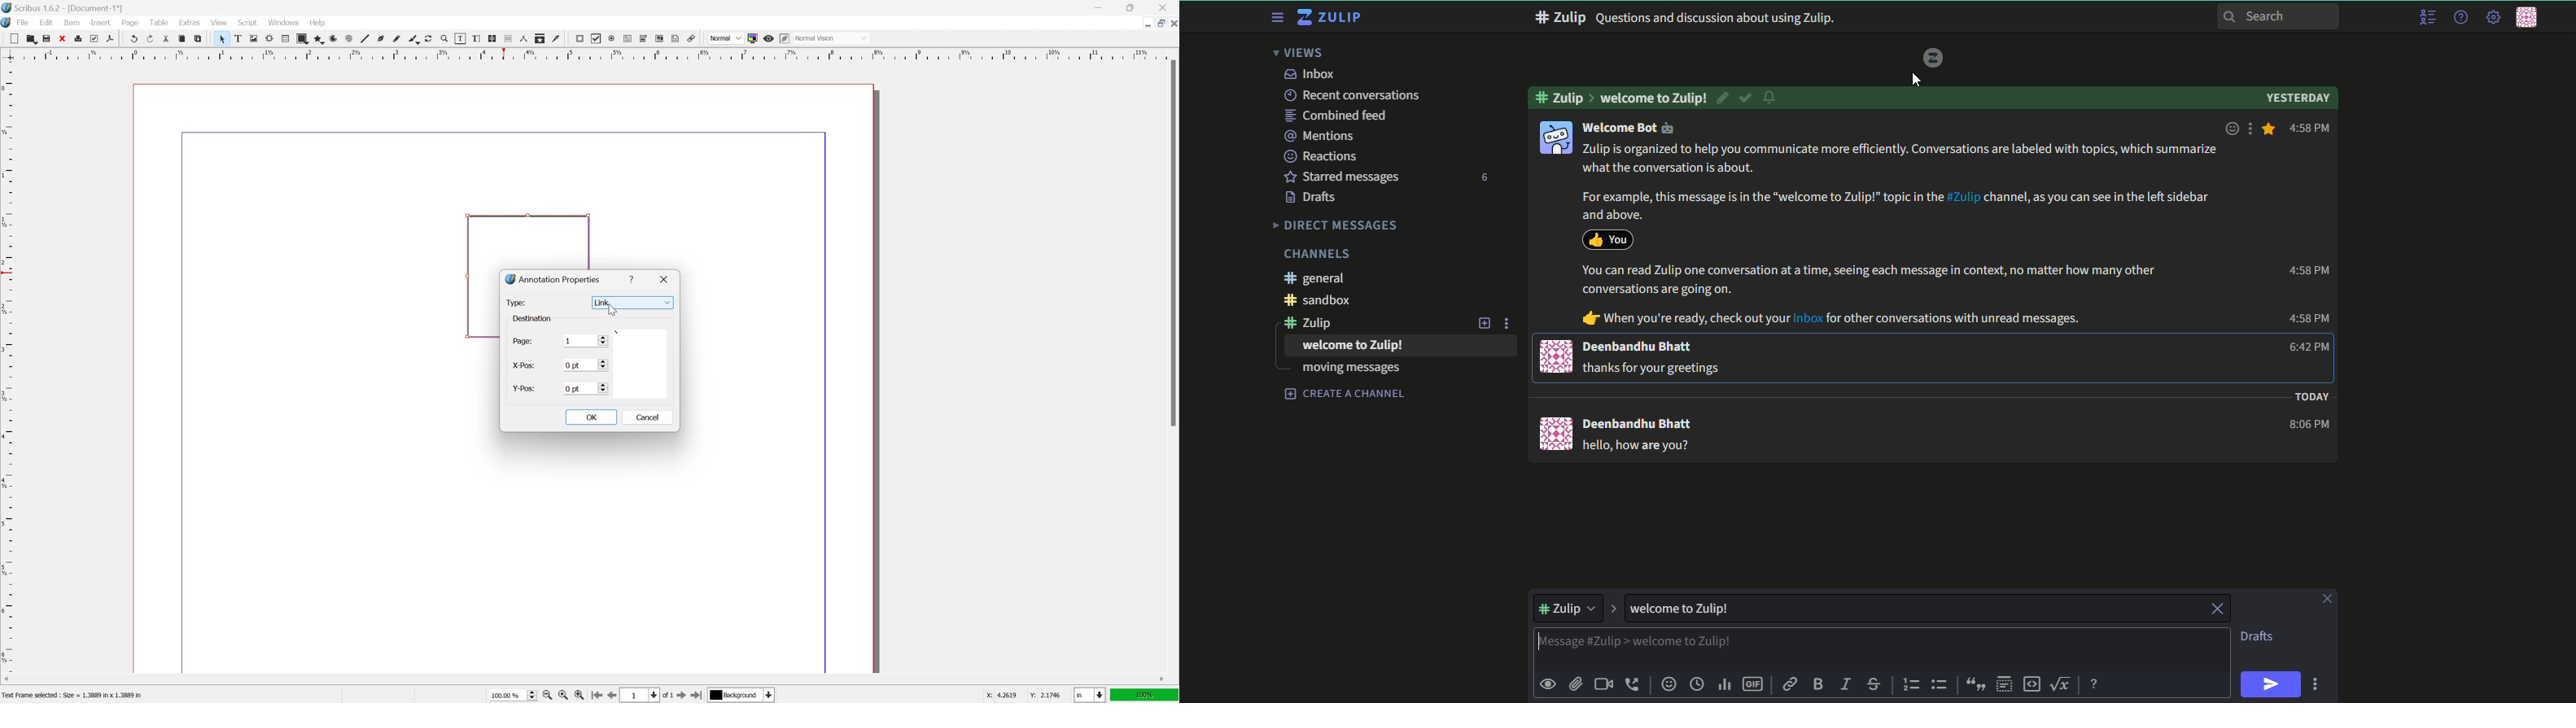 The image size is (2576, 728). I want to click on recent conversations, so click(1351, 95).